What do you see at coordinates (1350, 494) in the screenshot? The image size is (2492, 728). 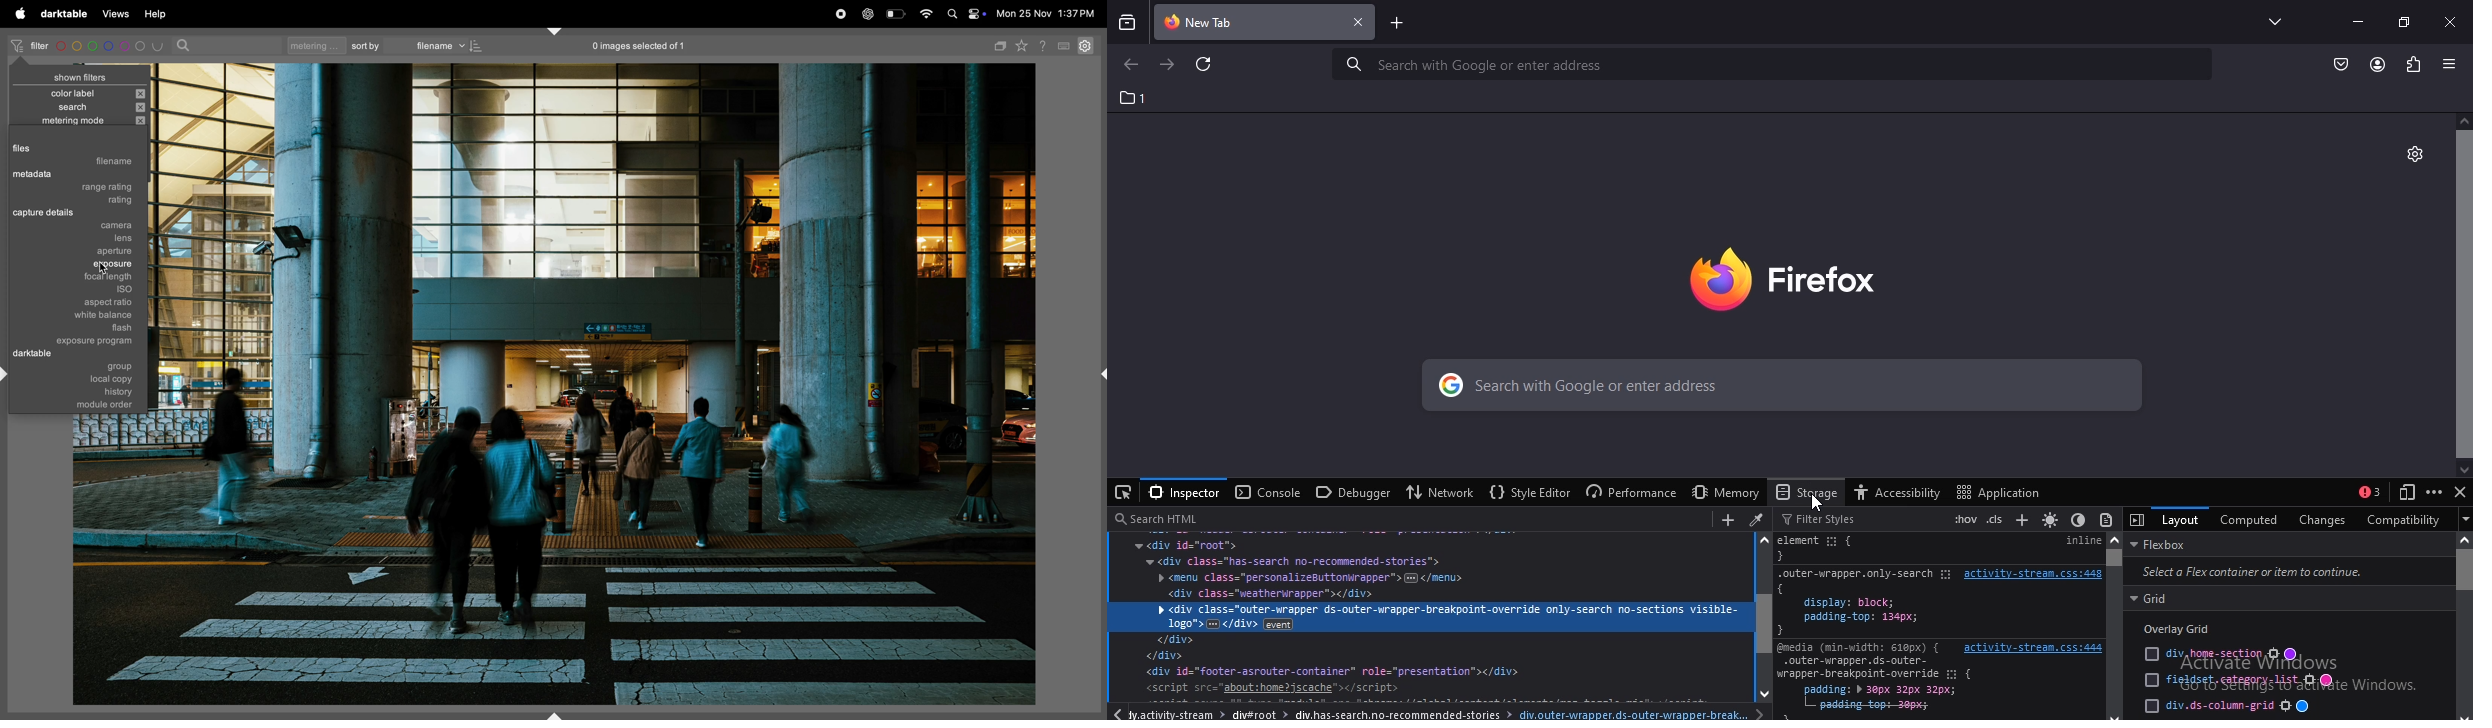 I see `debugger` at bounding box center [1350, 494].